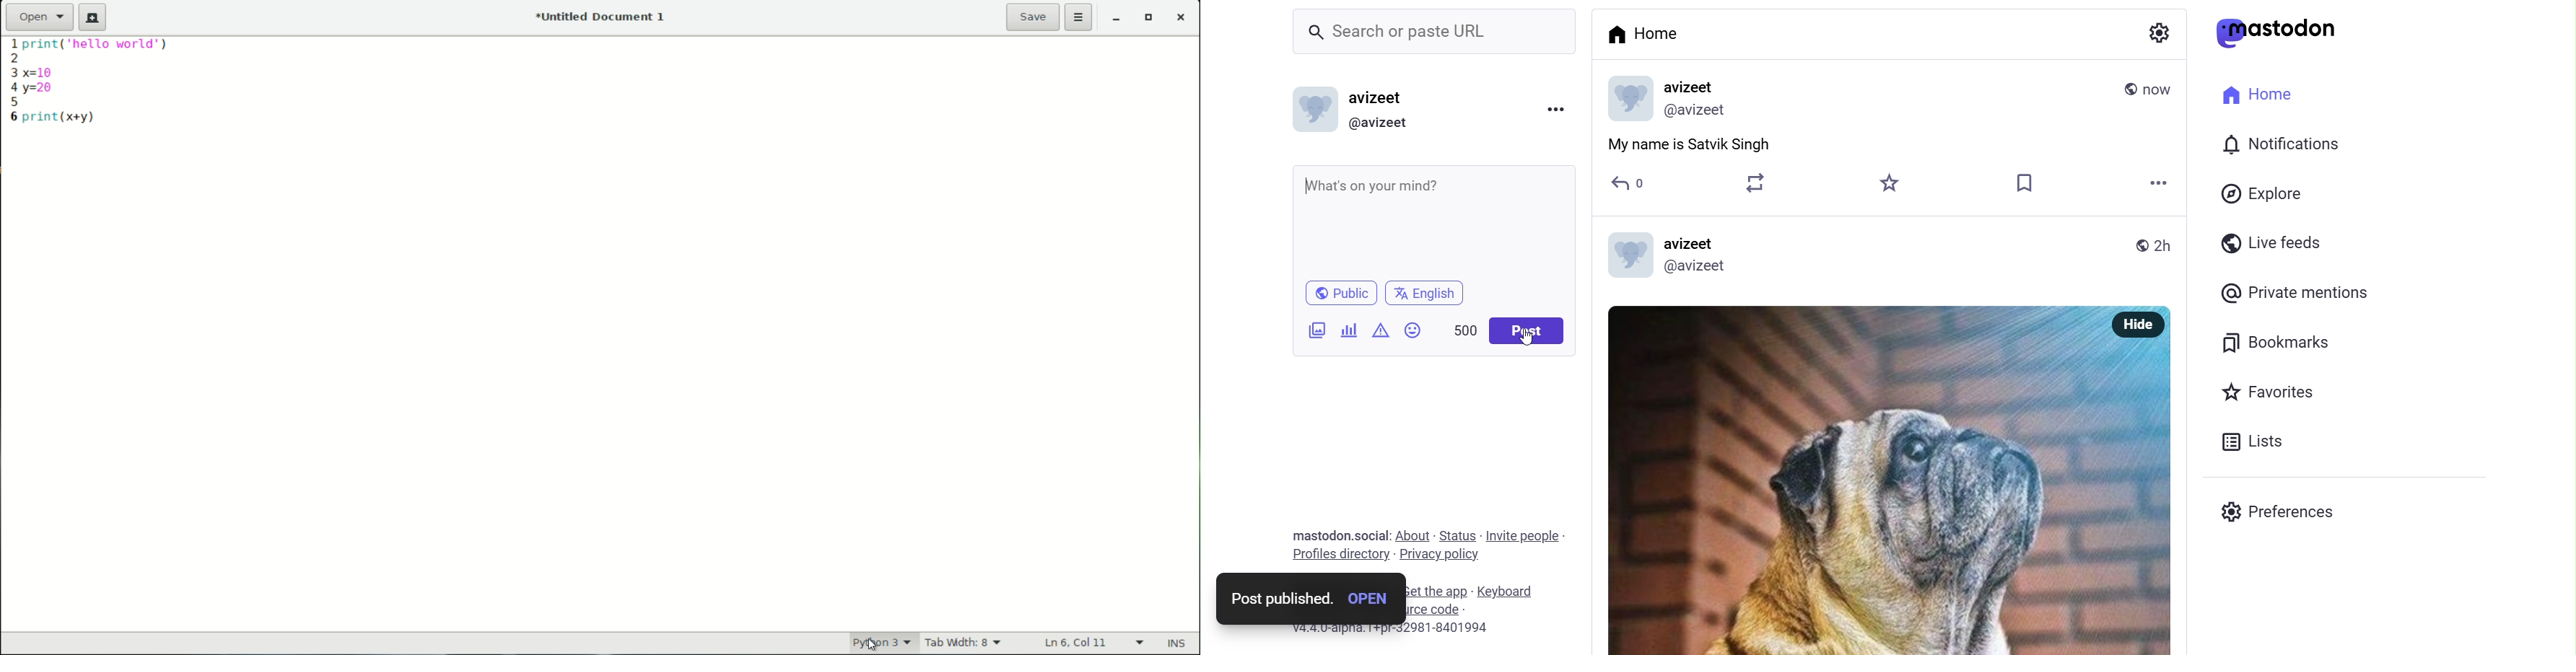 The width and height of the screenshot is (2576, 672). What do you see at coordinates (2139, 325) in the screenshot?
I see `Hide` at bounding box center [2139, 325].